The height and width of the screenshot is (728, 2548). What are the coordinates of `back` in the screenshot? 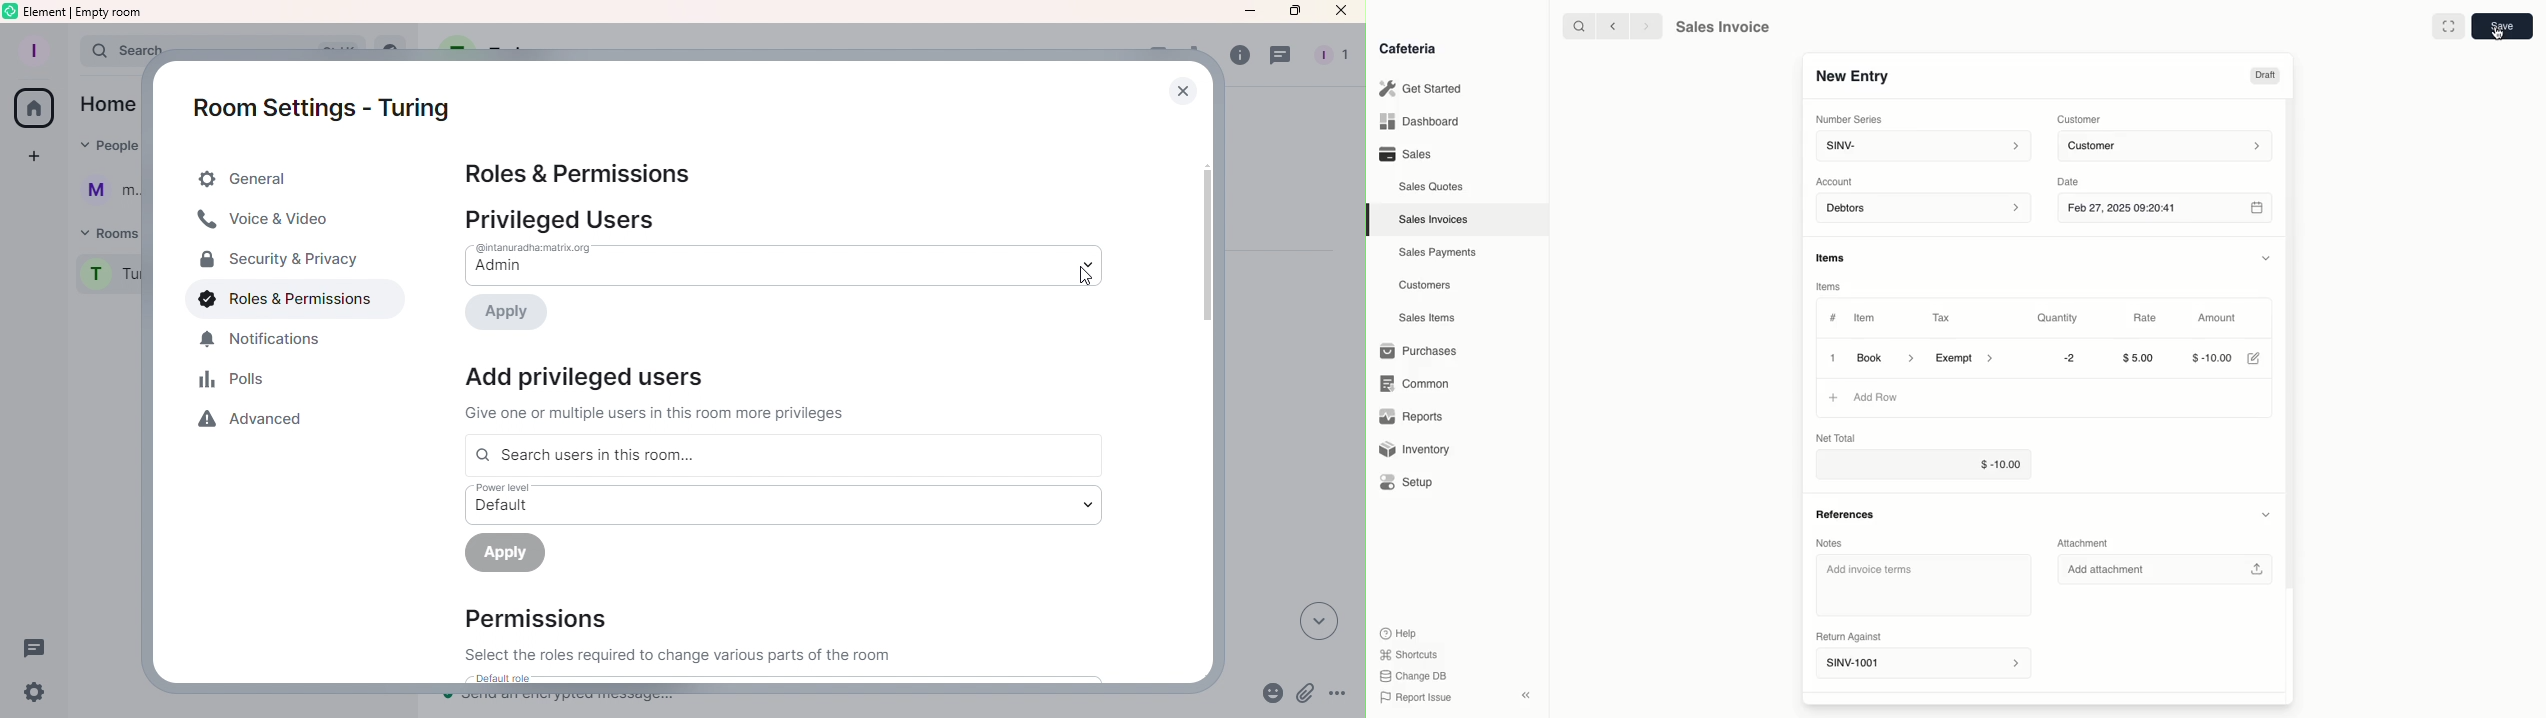 It's located at (1615, 26).